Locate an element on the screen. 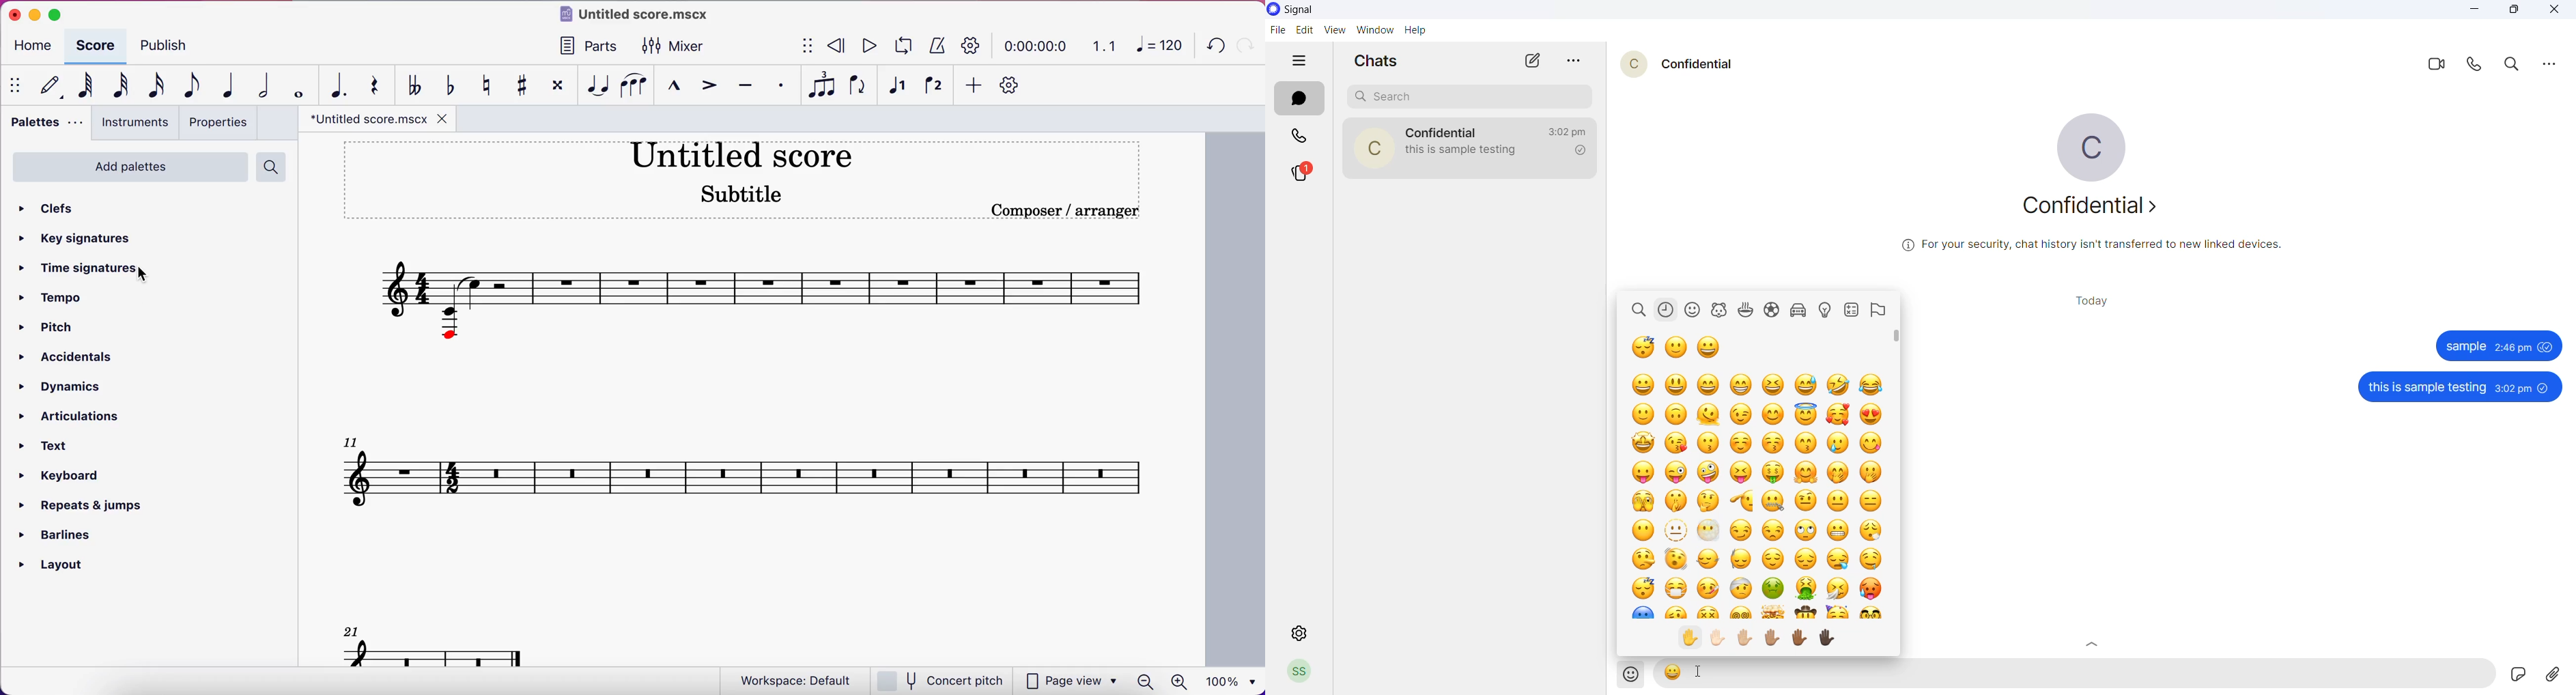 The height and width of the screenshot is (700, 2576). share attachments is located at coordinates (2550, 673).